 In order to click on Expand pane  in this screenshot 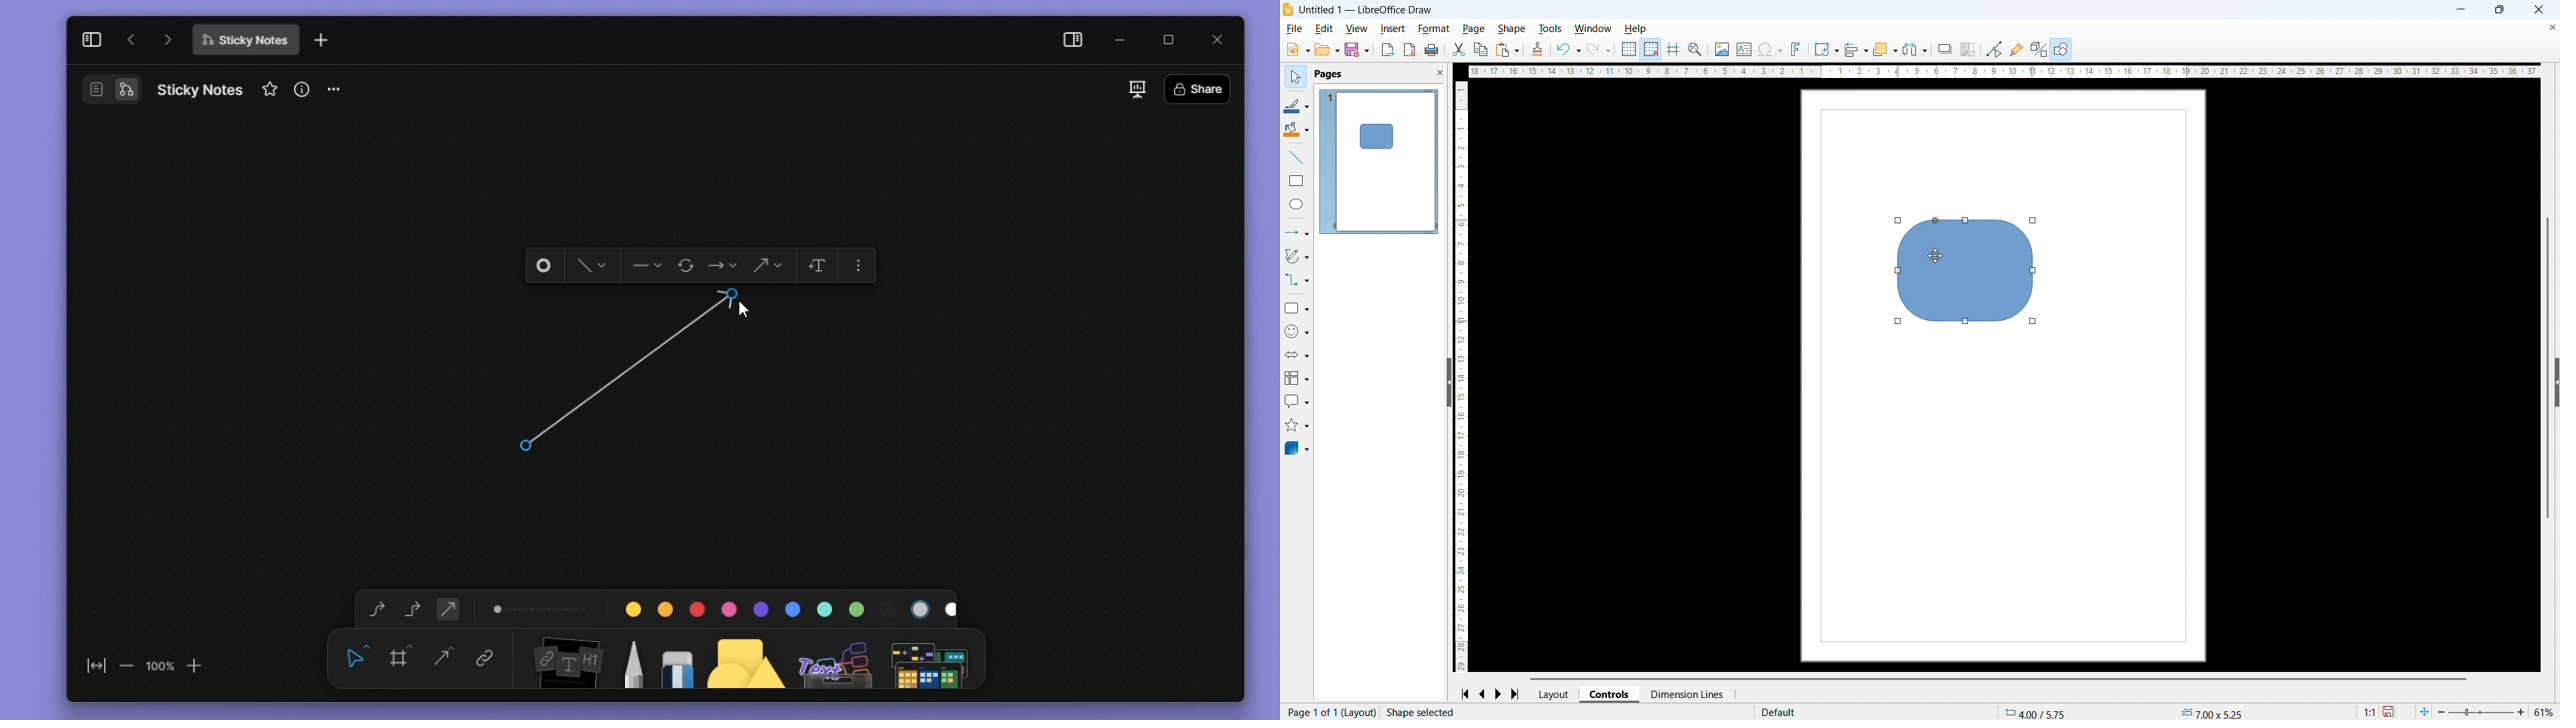, I will do `click(2557, 381)`.